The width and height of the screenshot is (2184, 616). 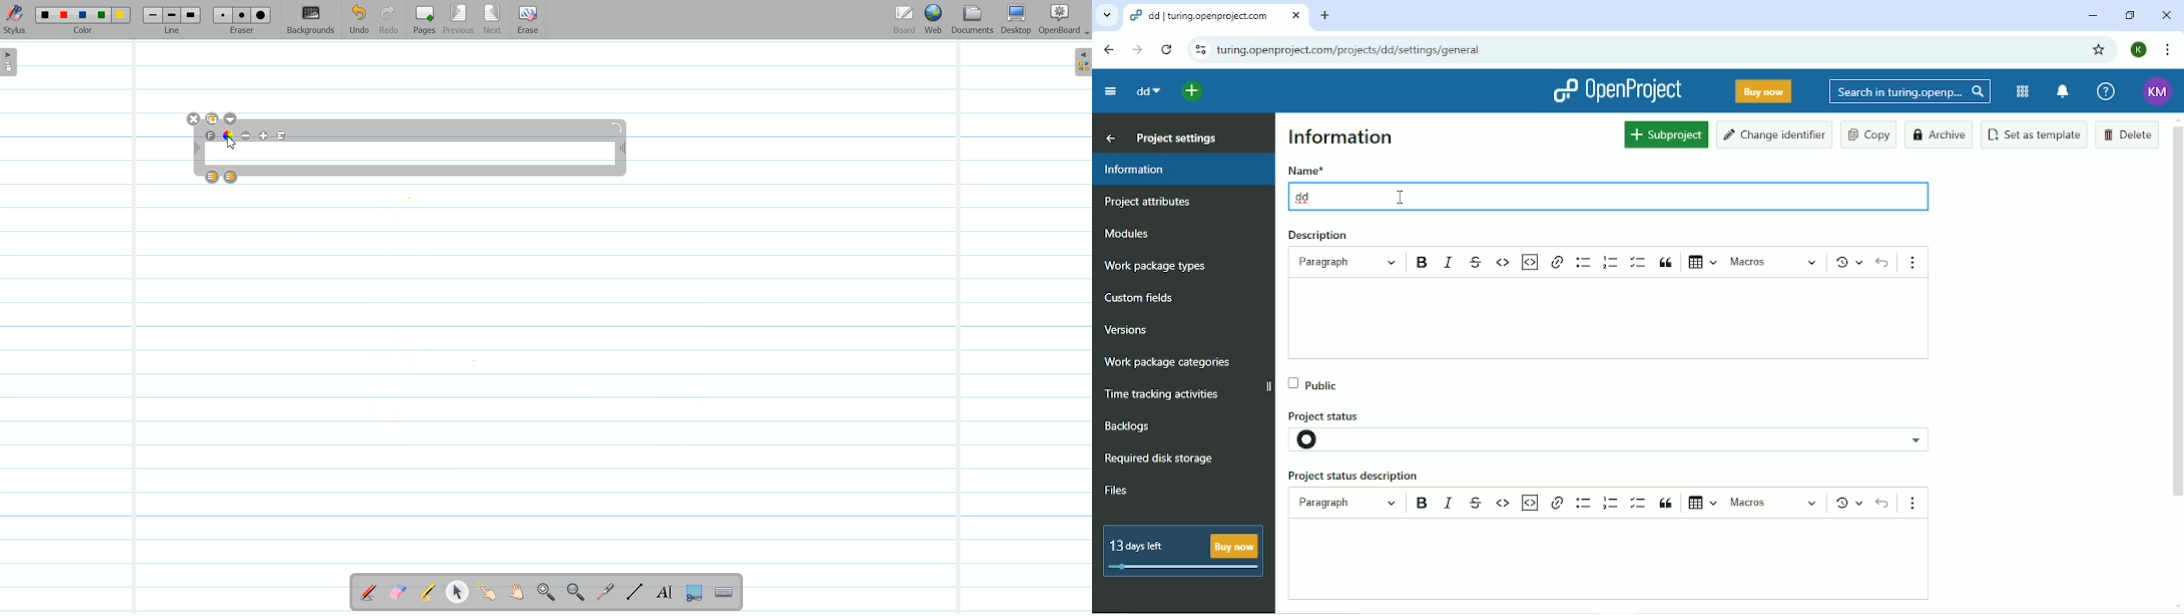 I want to click on Time racking activities, so click(x=1164, y=395).